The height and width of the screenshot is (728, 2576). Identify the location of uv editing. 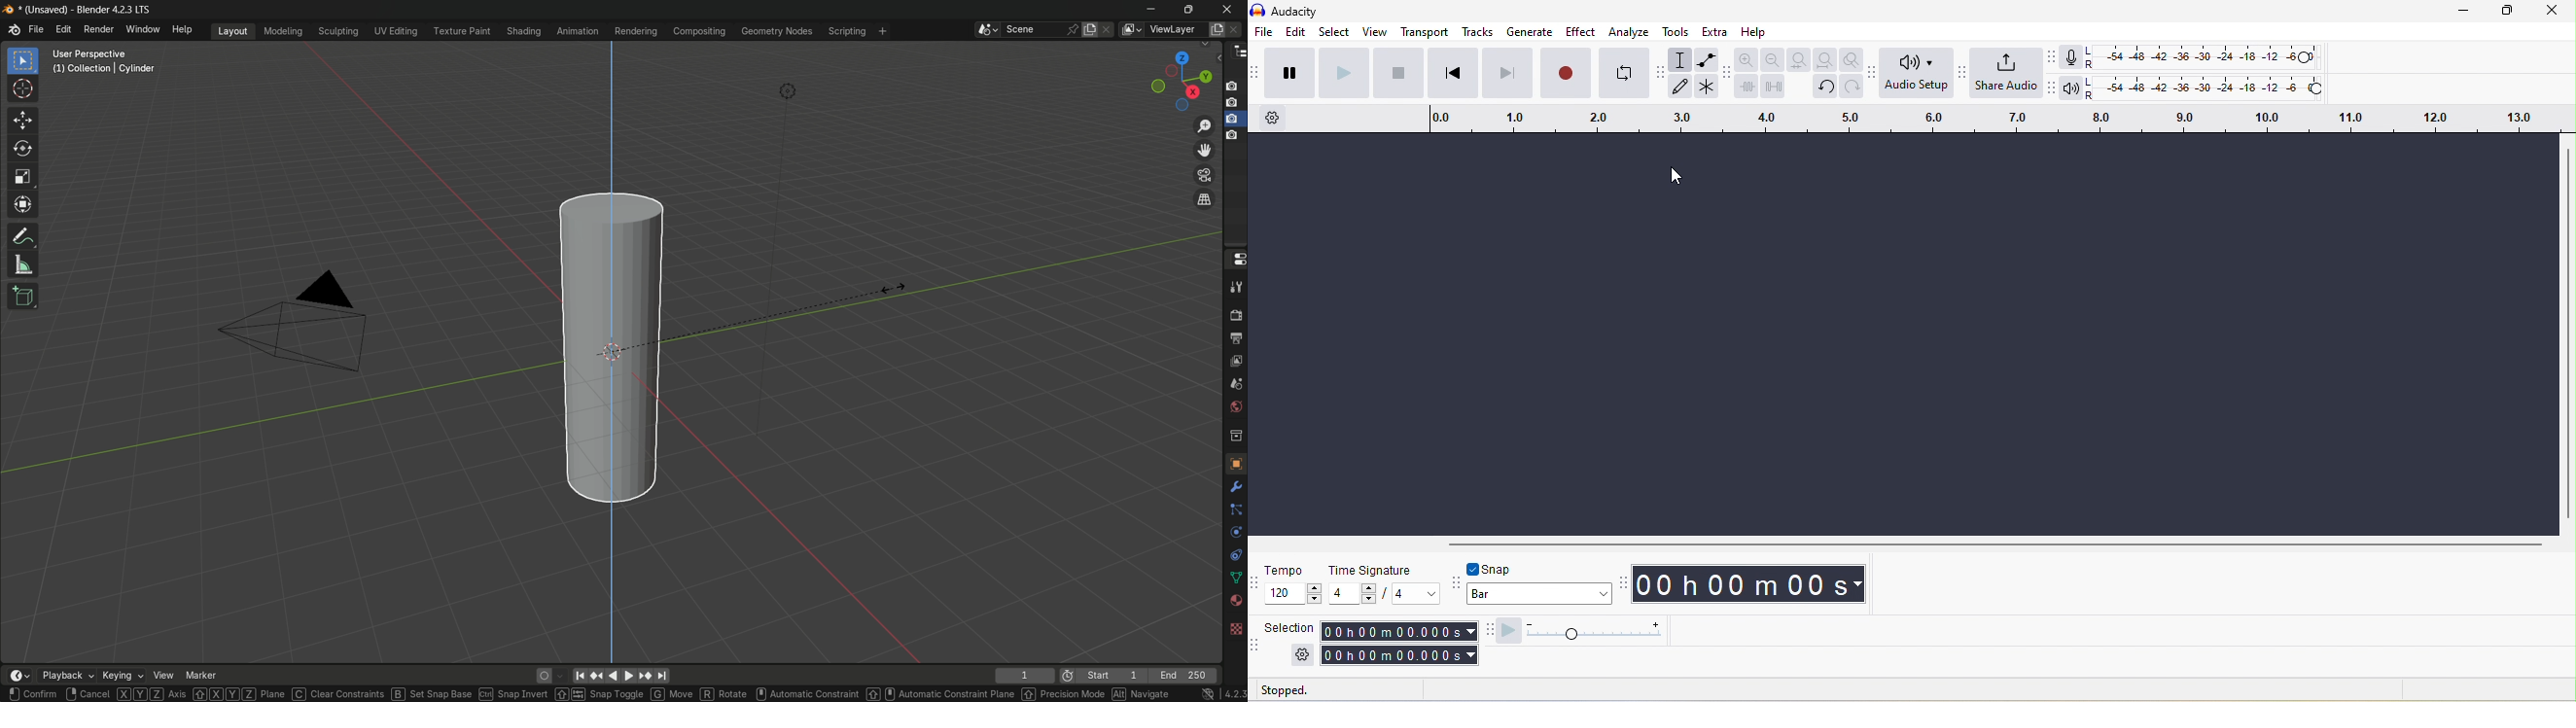
(395, 31).